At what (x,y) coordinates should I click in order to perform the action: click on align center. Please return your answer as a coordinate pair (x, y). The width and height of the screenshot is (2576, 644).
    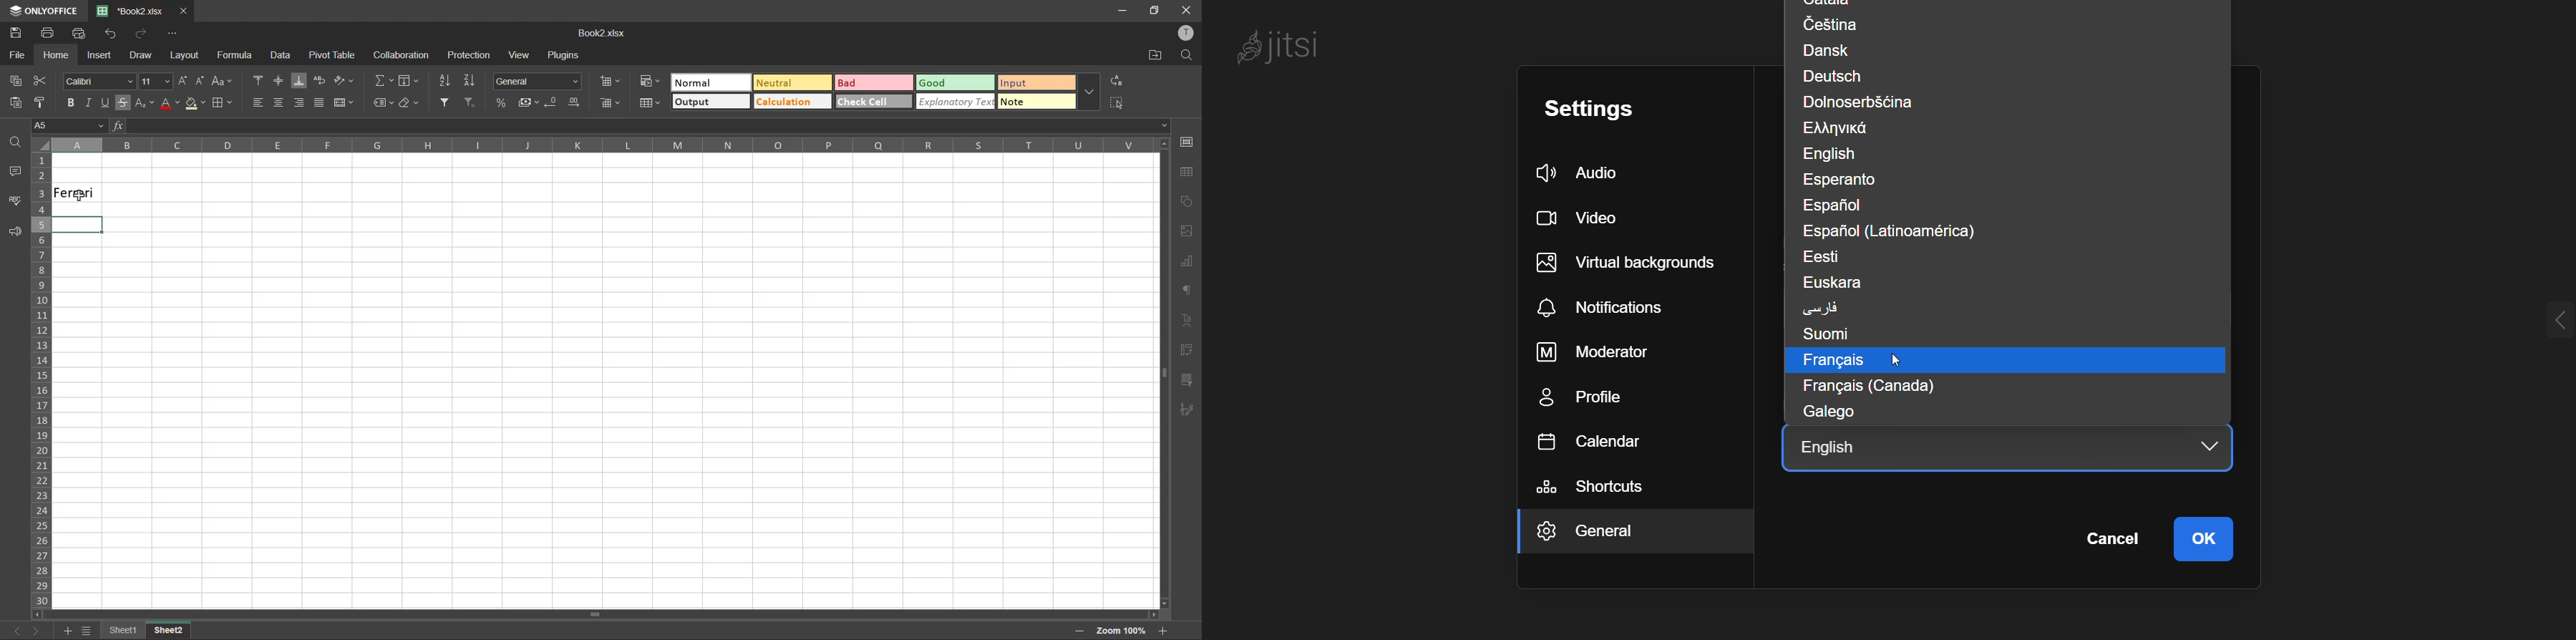
    Looking at the image, I should click on (280, 103).